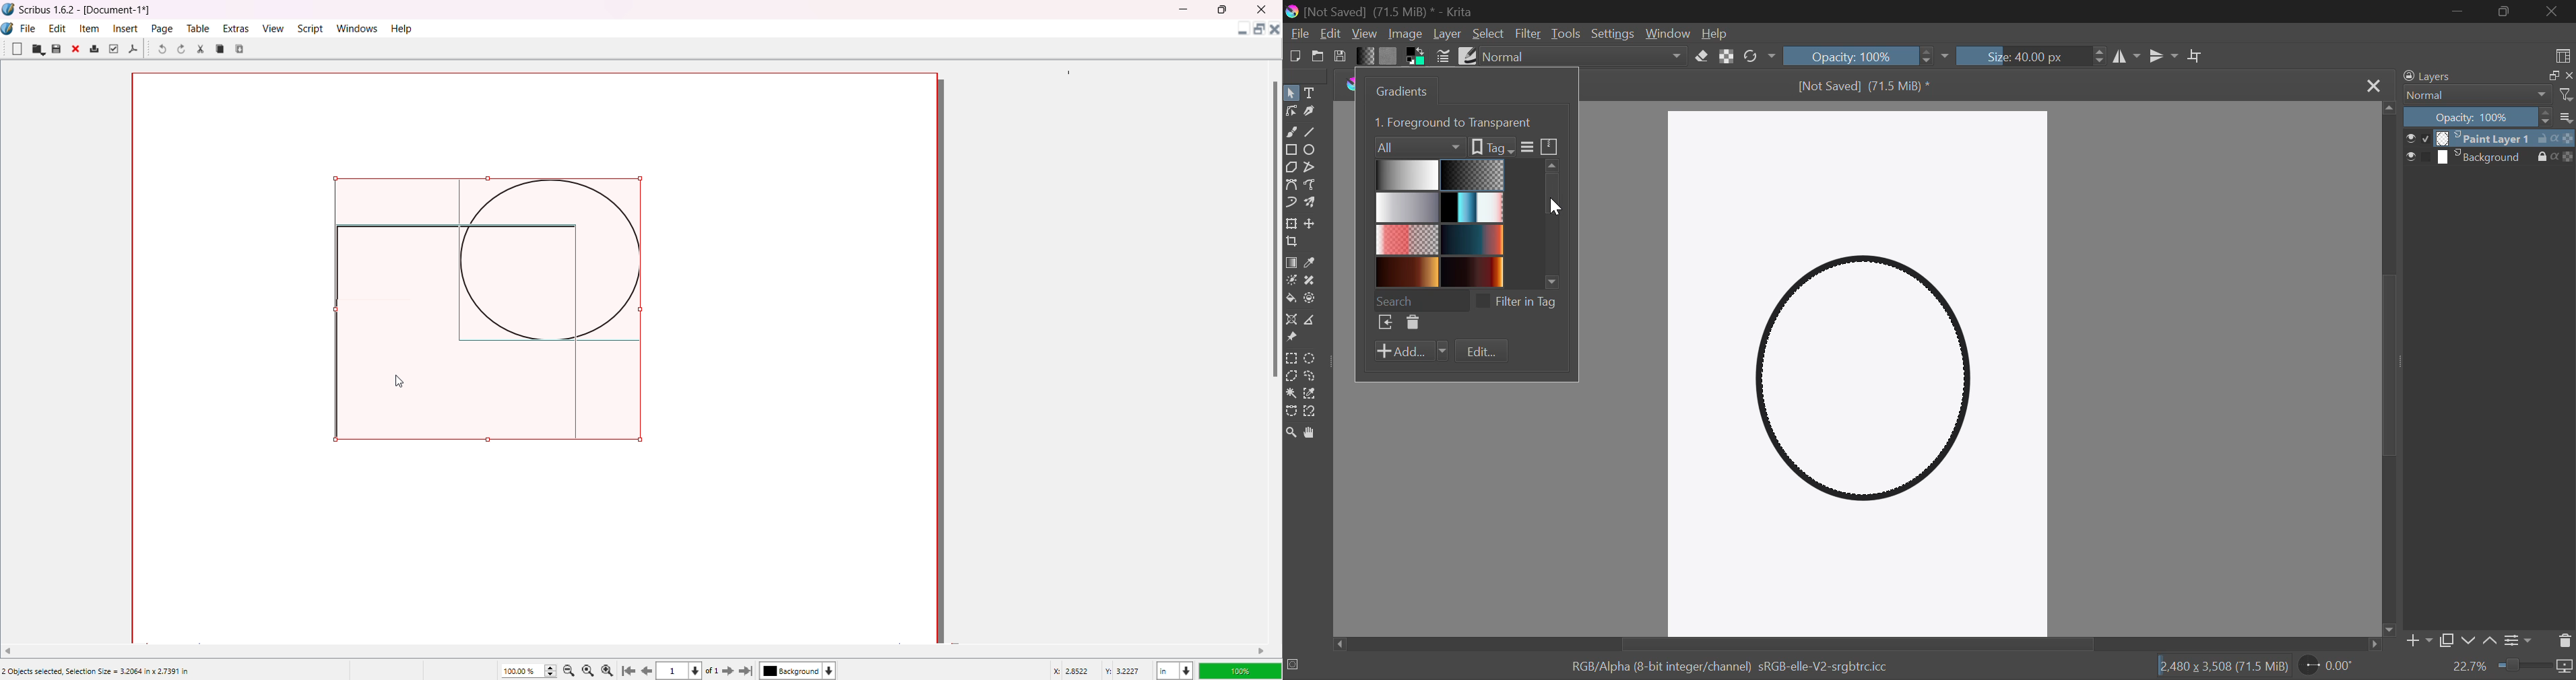  Describe the element at coordinates (1412, 351) in the screenshot. I see `Add` at that location.